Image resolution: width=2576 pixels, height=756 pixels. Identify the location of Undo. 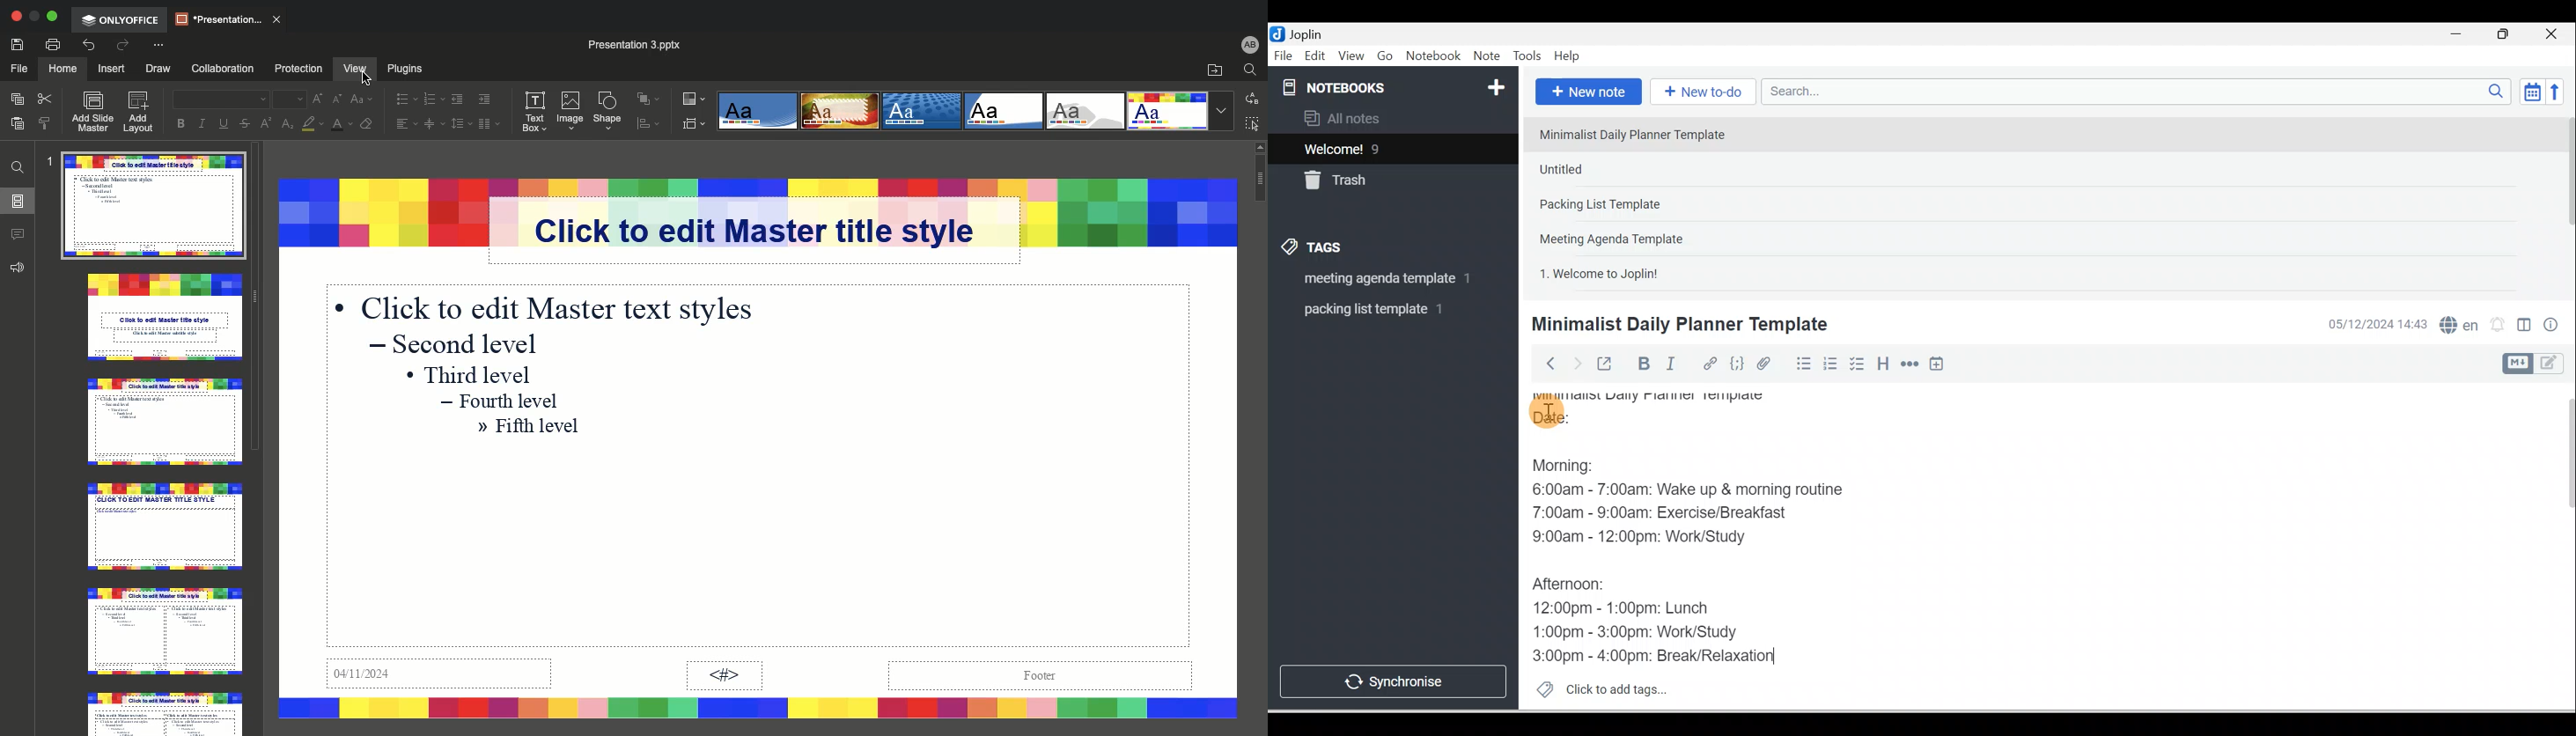
(90, 45).